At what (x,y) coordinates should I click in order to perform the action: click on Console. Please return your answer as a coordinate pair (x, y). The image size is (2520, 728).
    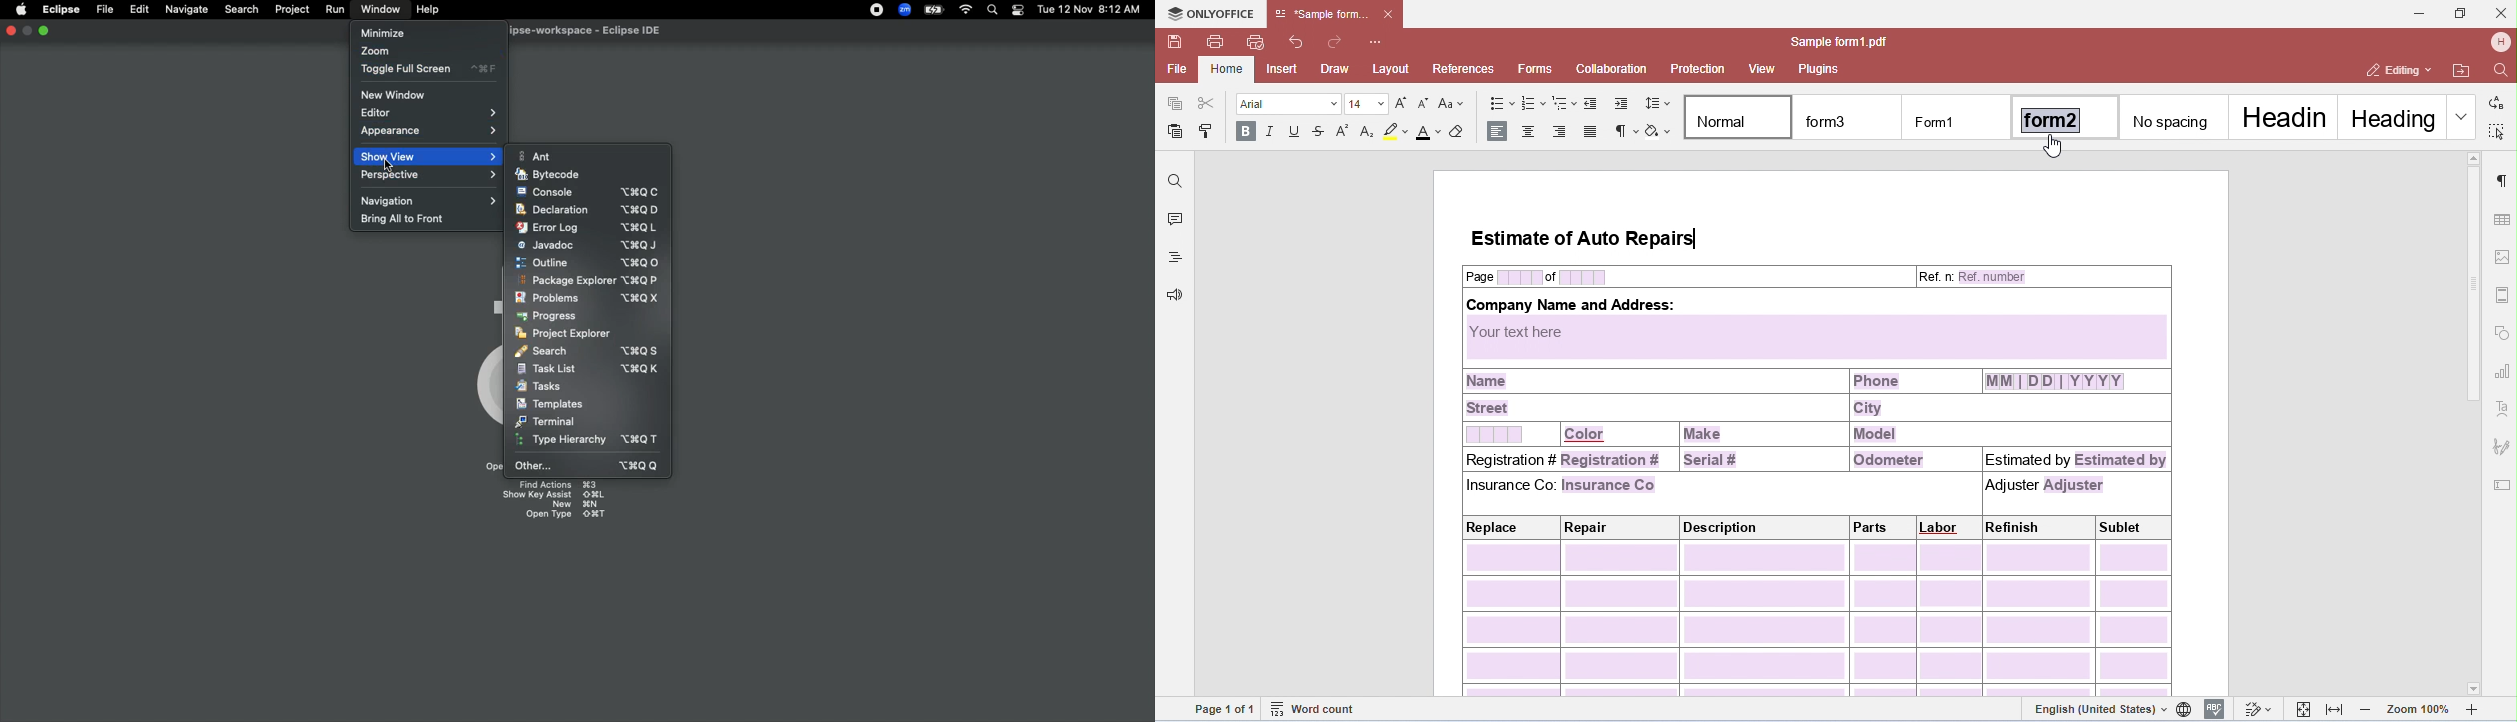
    Looking at the image, I should click on (588, 193).